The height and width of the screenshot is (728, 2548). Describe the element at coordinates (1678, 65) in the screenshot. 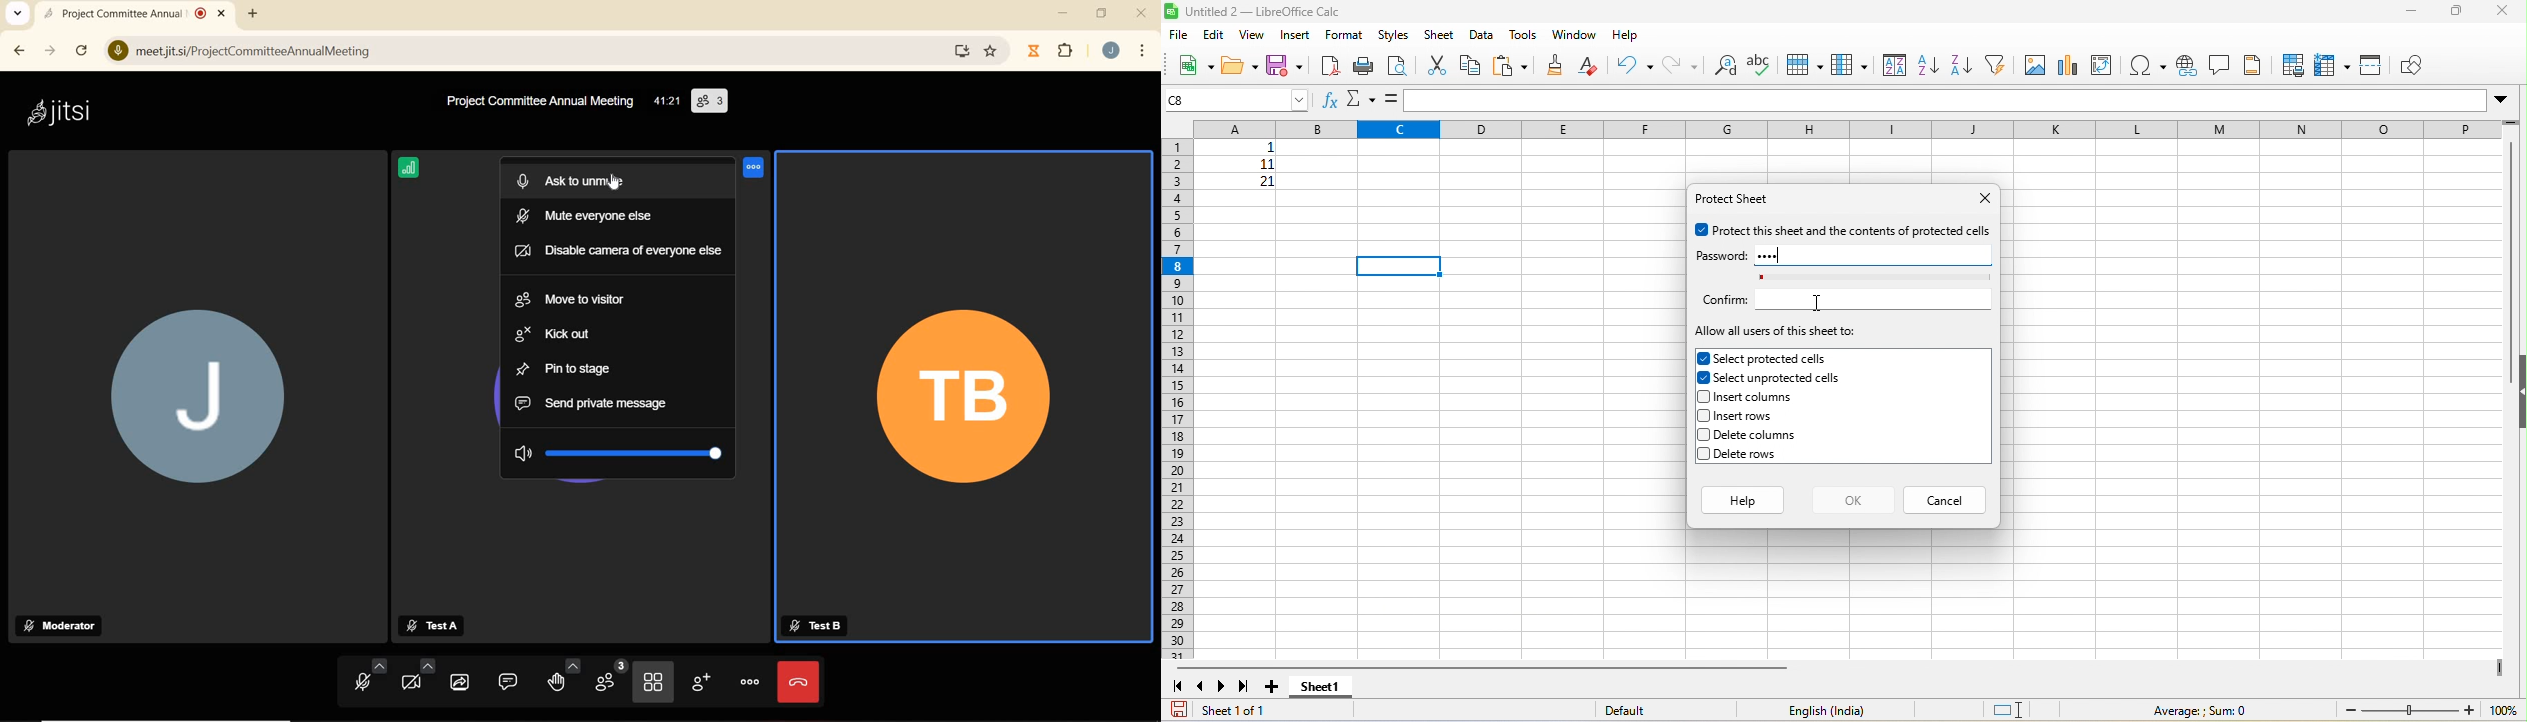

I see `redo` at that location.